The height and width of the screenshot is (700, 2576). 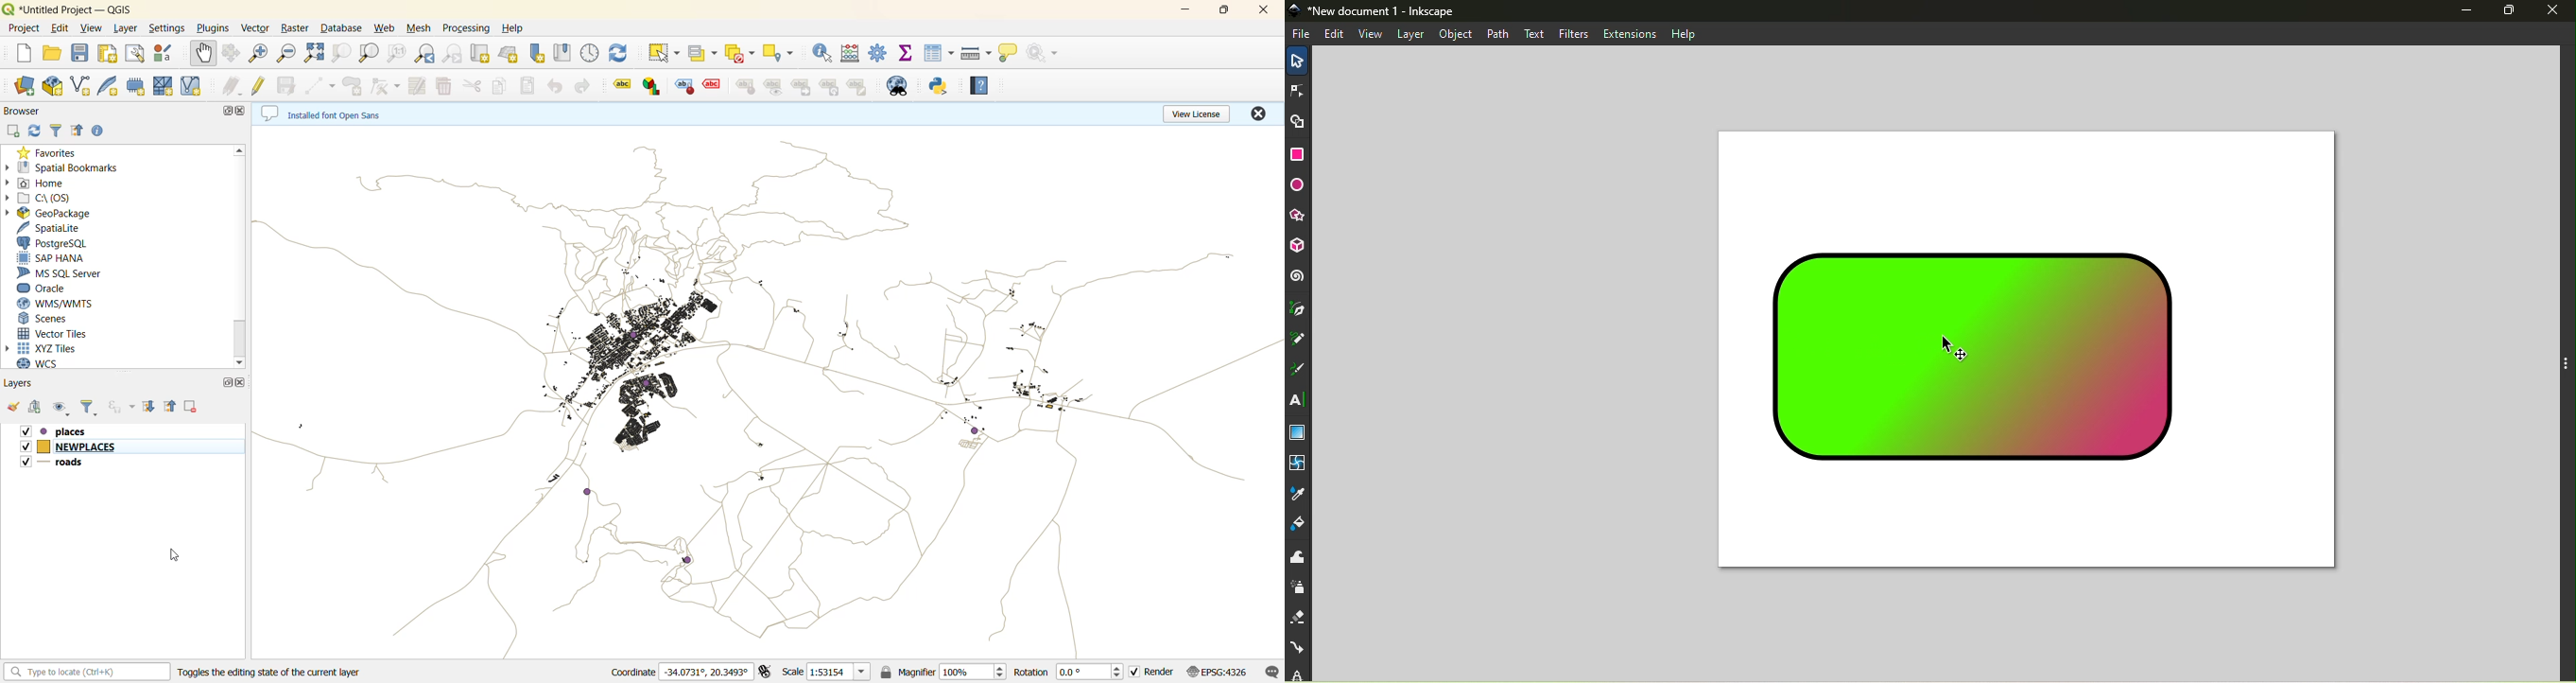 What do you see at coordinates (470, 85) in the screenshot?
I see `cut` at bounding box center [470, 85].